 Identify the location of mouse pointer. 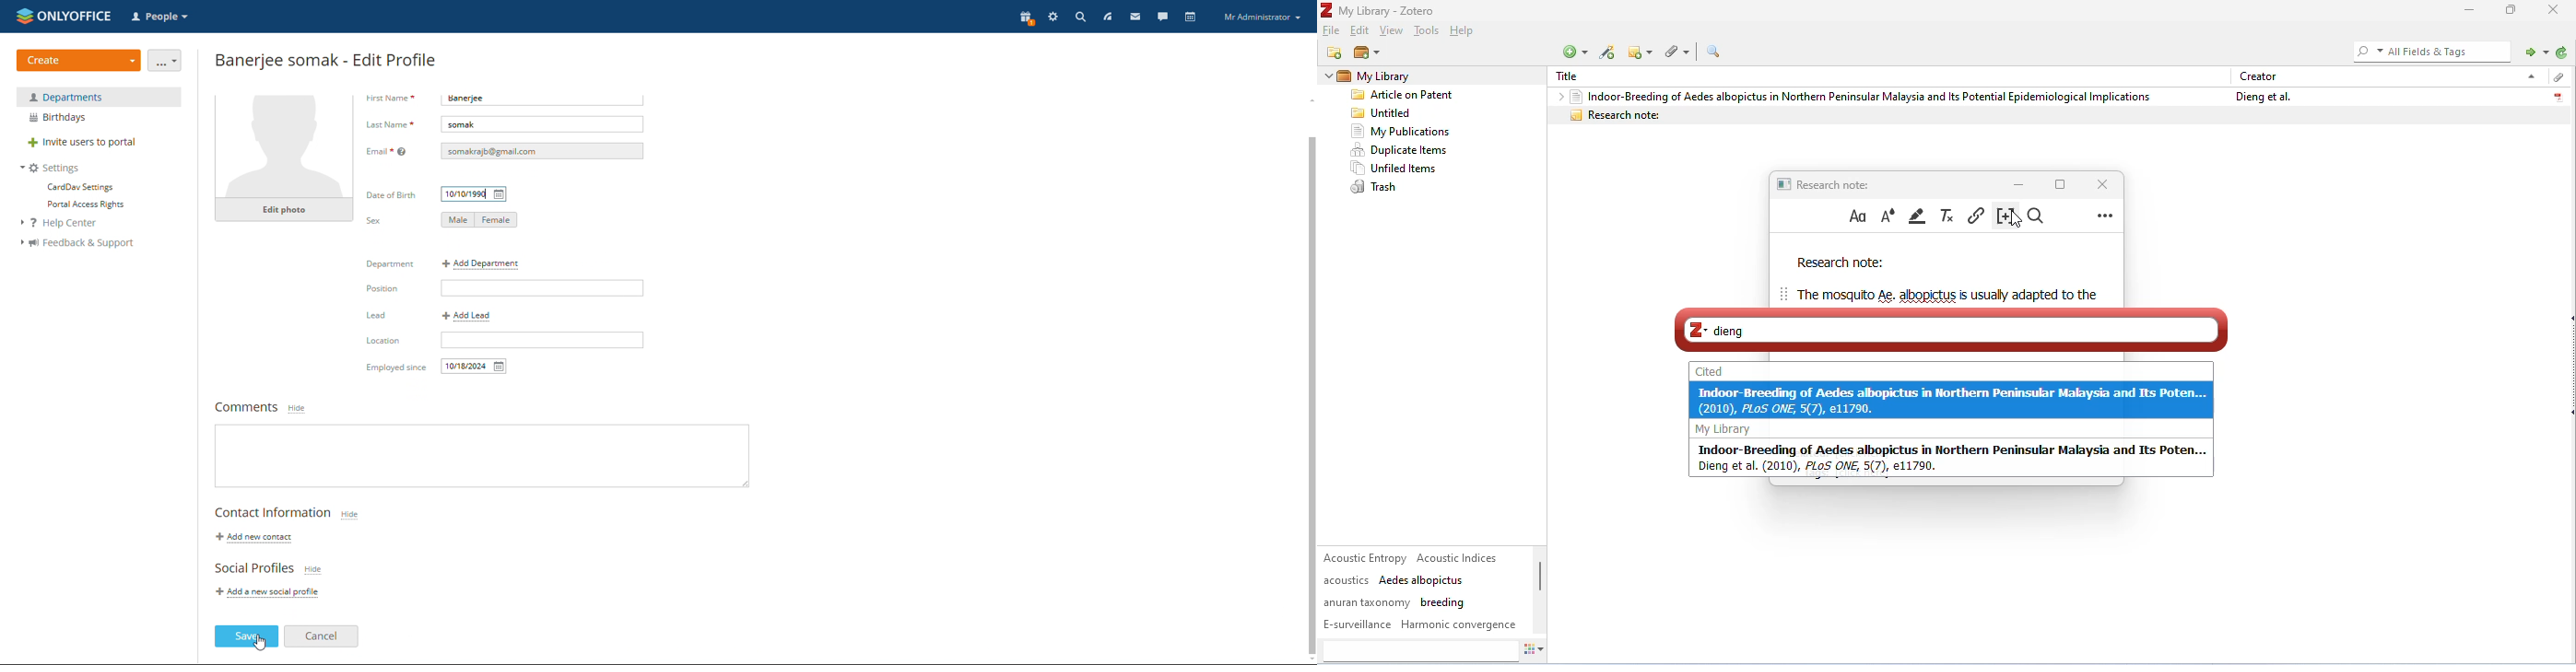
(382, 289).